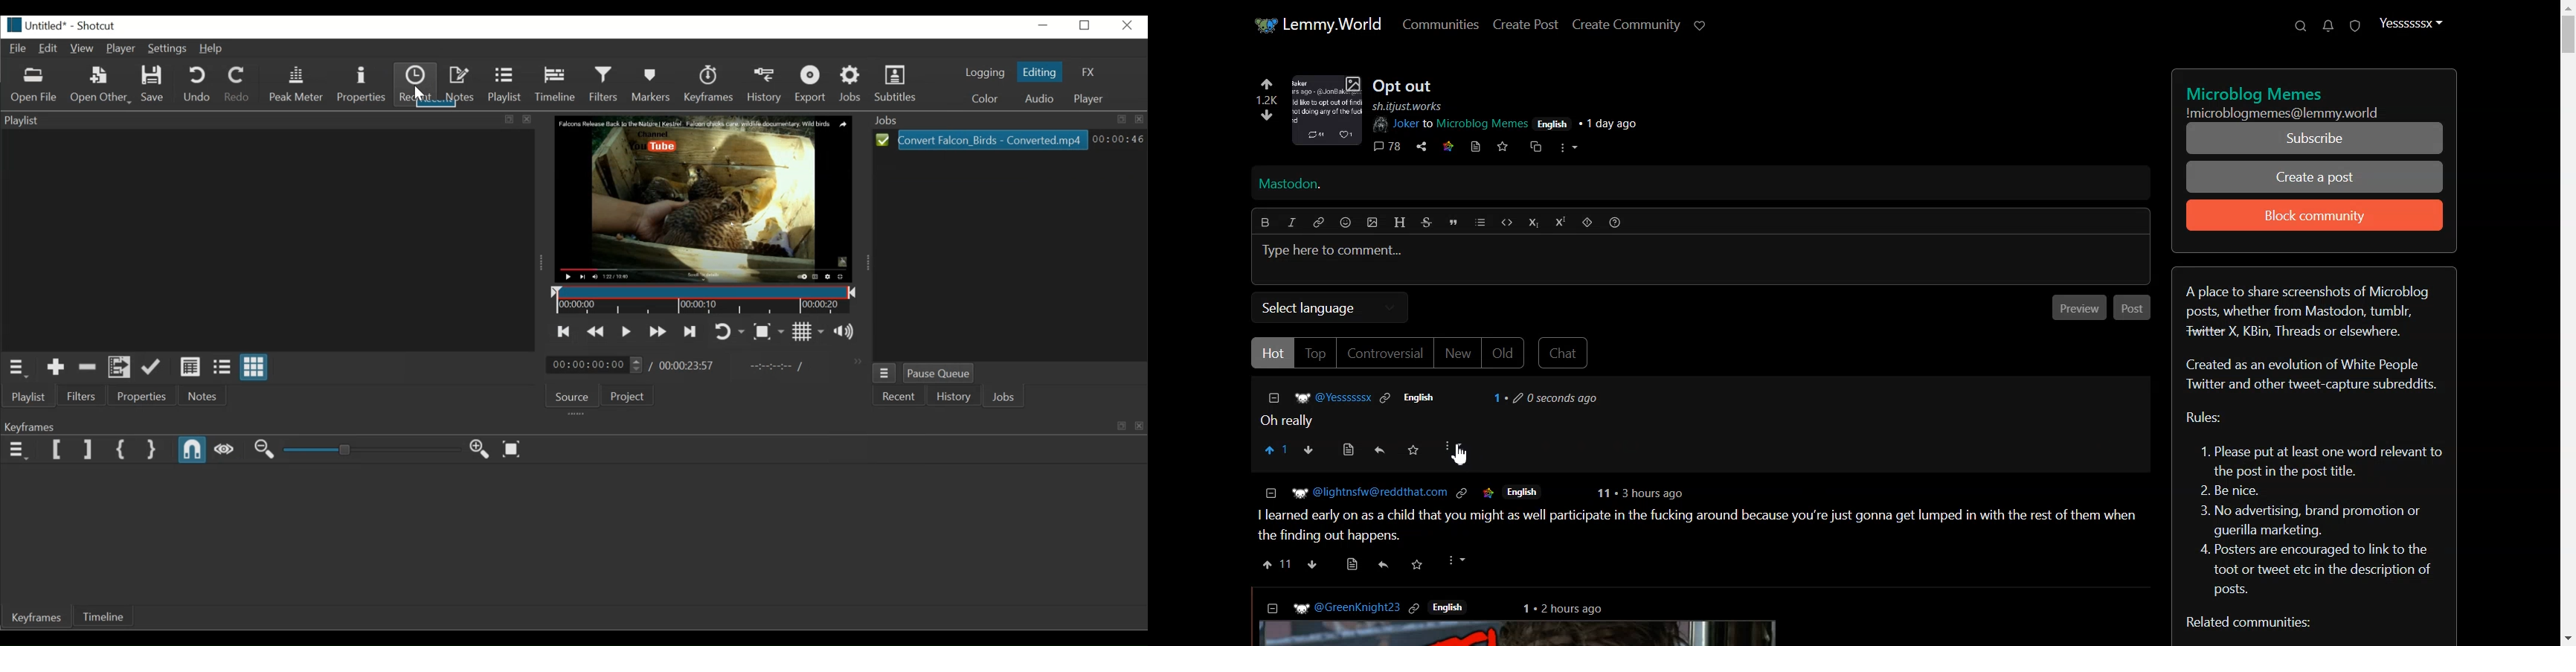 The image size is (2576, 672). Describe the element at coordinates (597, 365) in the screenshot. I see `Current duration` at that location.